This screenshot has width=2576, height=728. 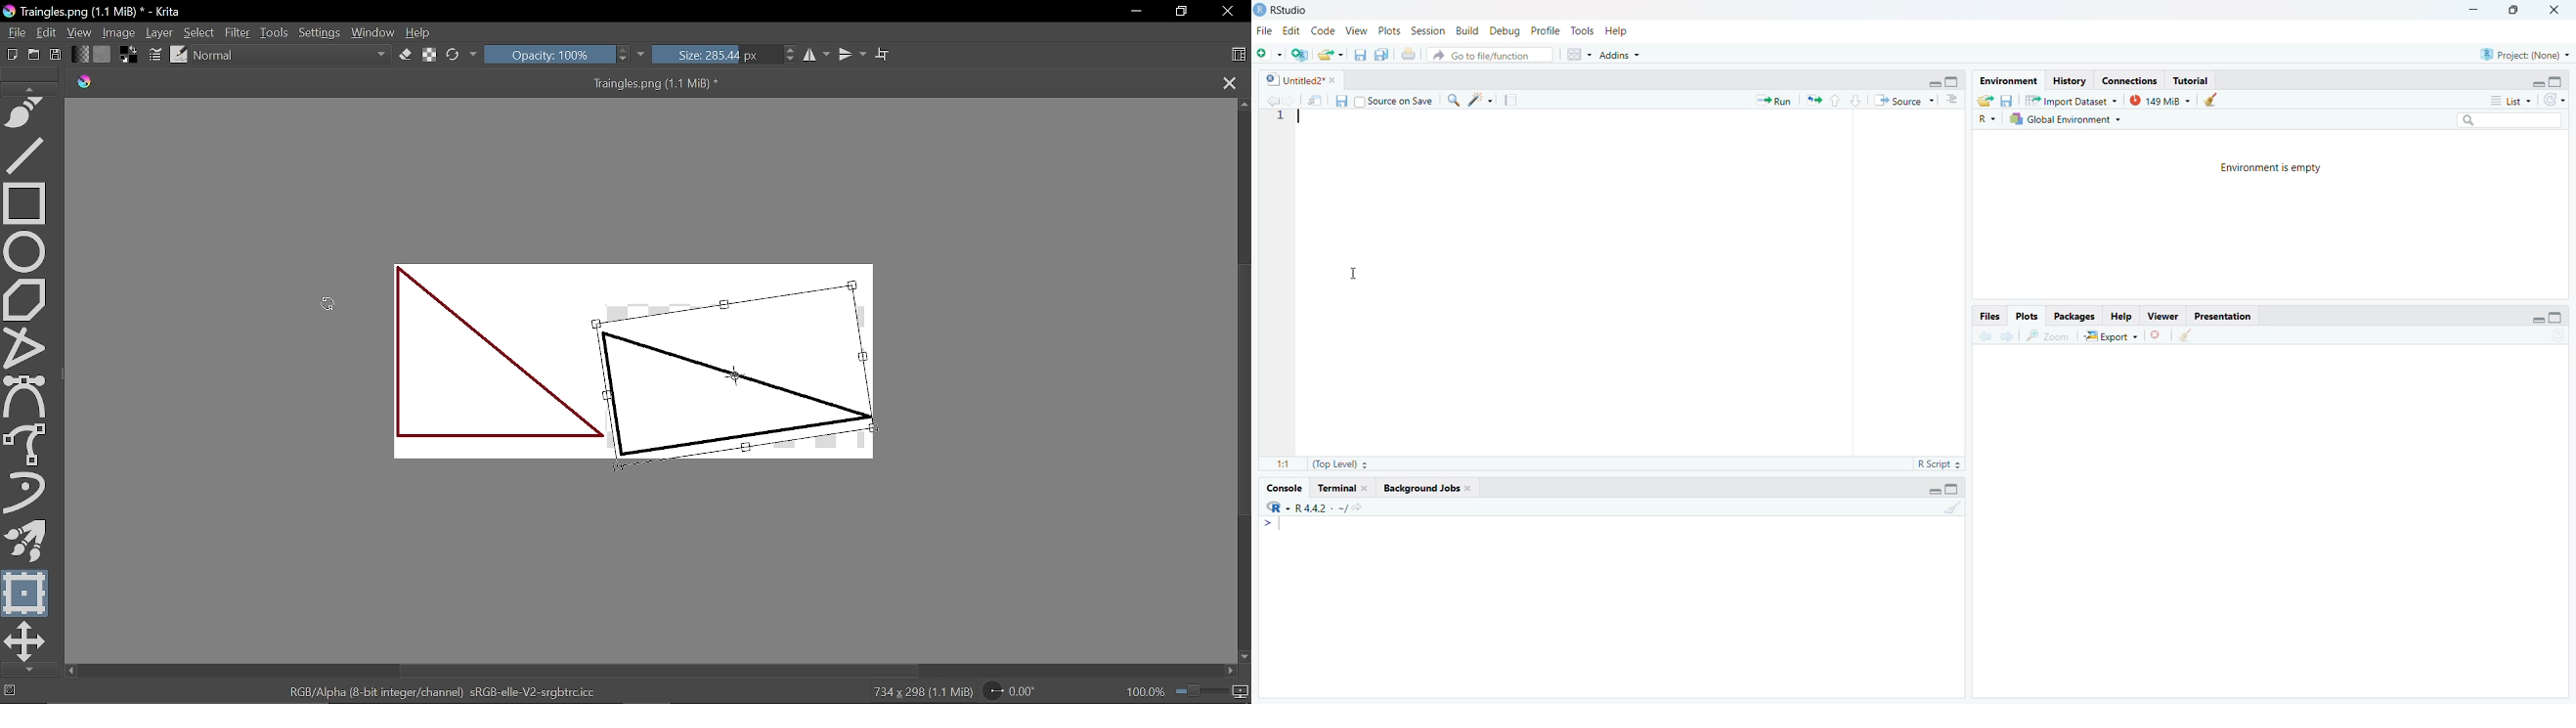 What do you see at coordinates (1955, 489) in the screenshot?
I see `Maximize` at bounding box center [1955, 489].